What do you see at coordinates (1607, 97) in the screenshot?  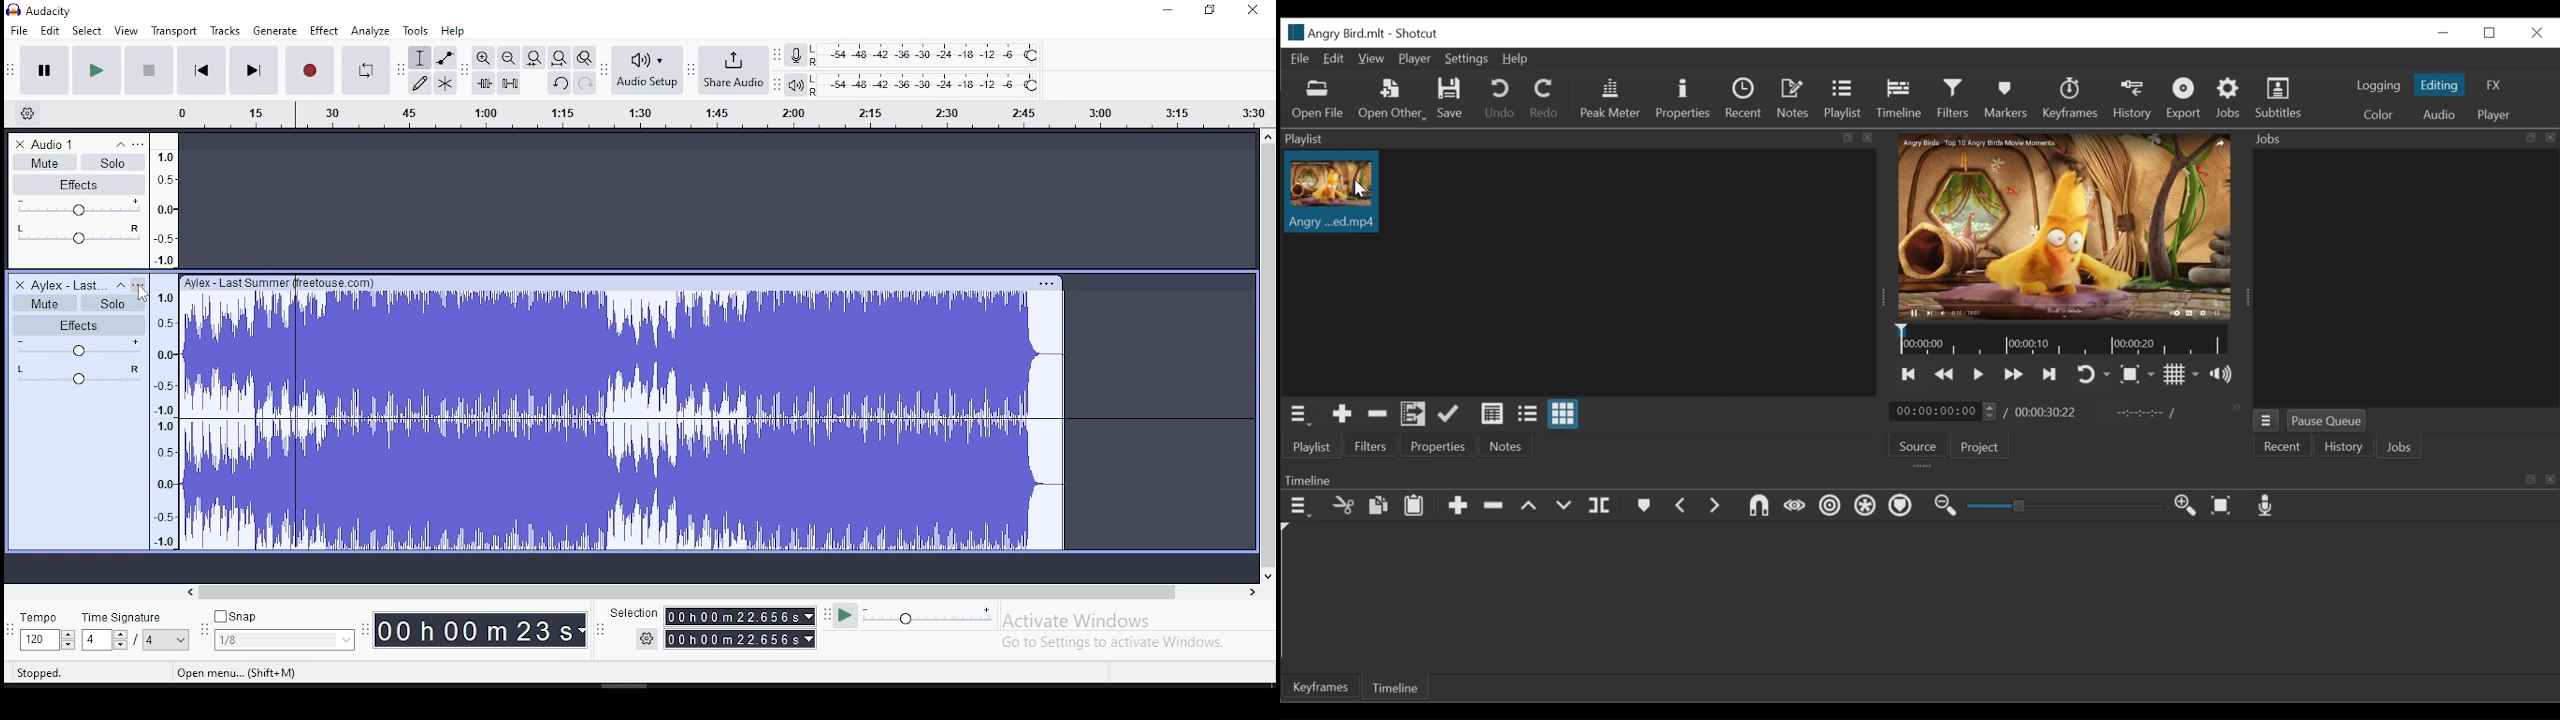 I see `Peak Meter` at bounding box center [1607, 97].